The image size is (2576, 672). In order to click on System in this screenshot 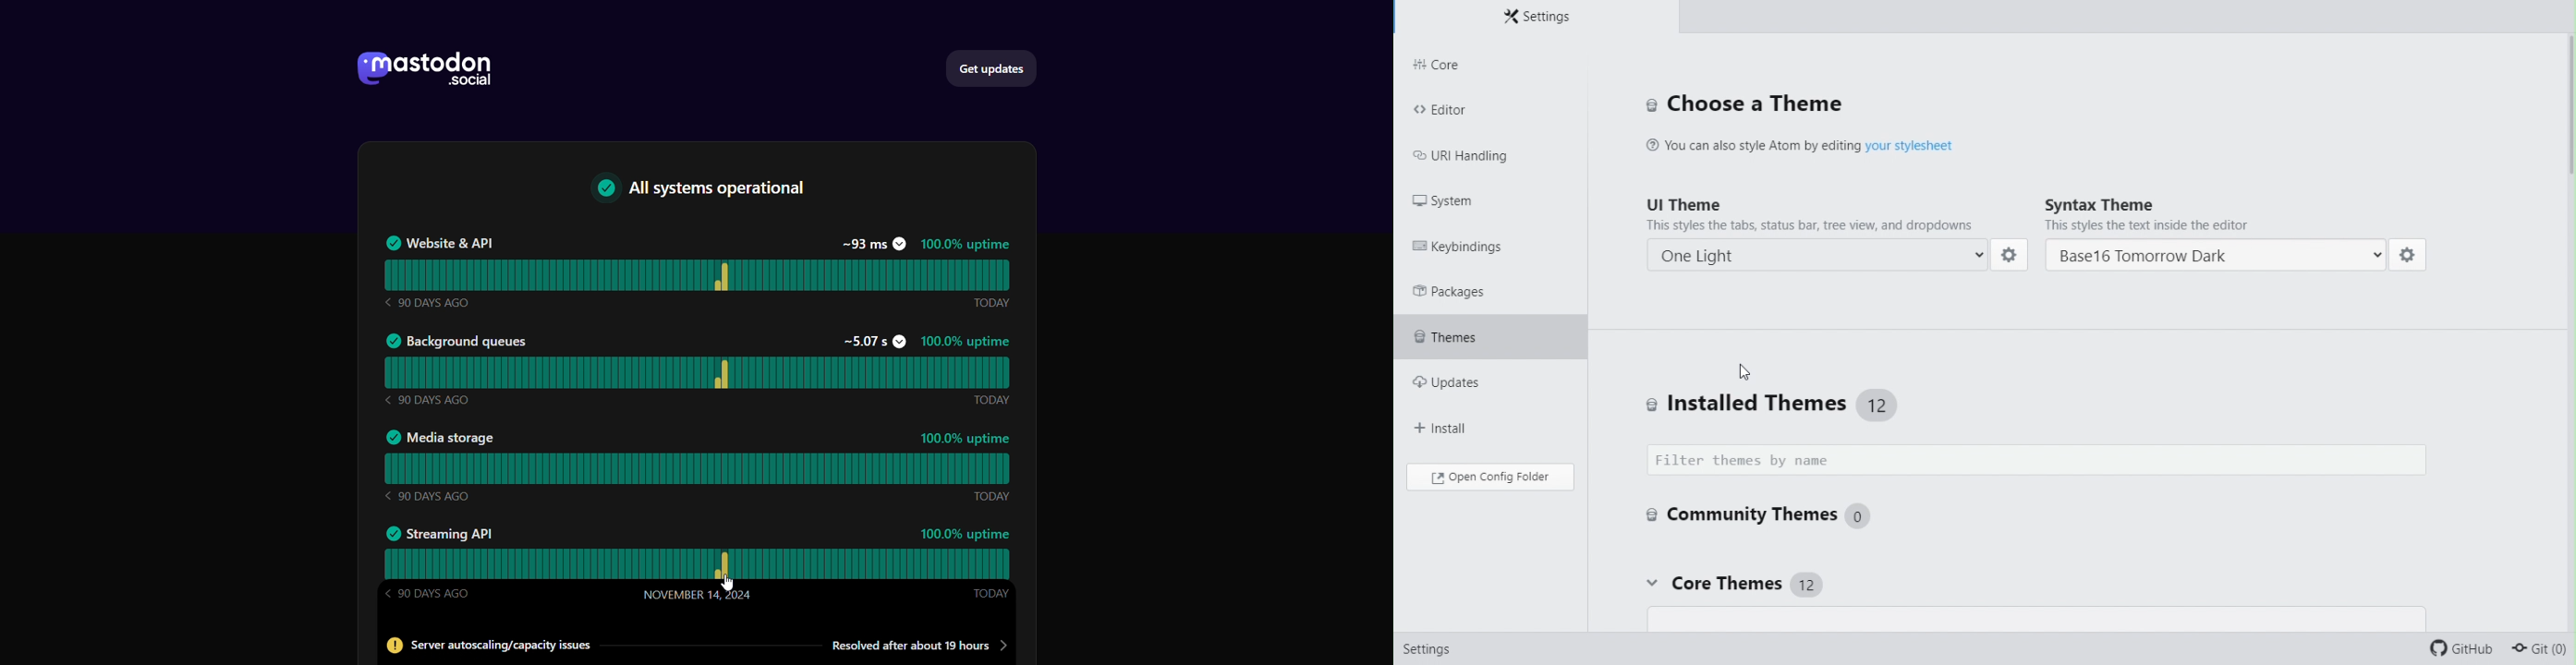, I will do `click(1466, 202)`.